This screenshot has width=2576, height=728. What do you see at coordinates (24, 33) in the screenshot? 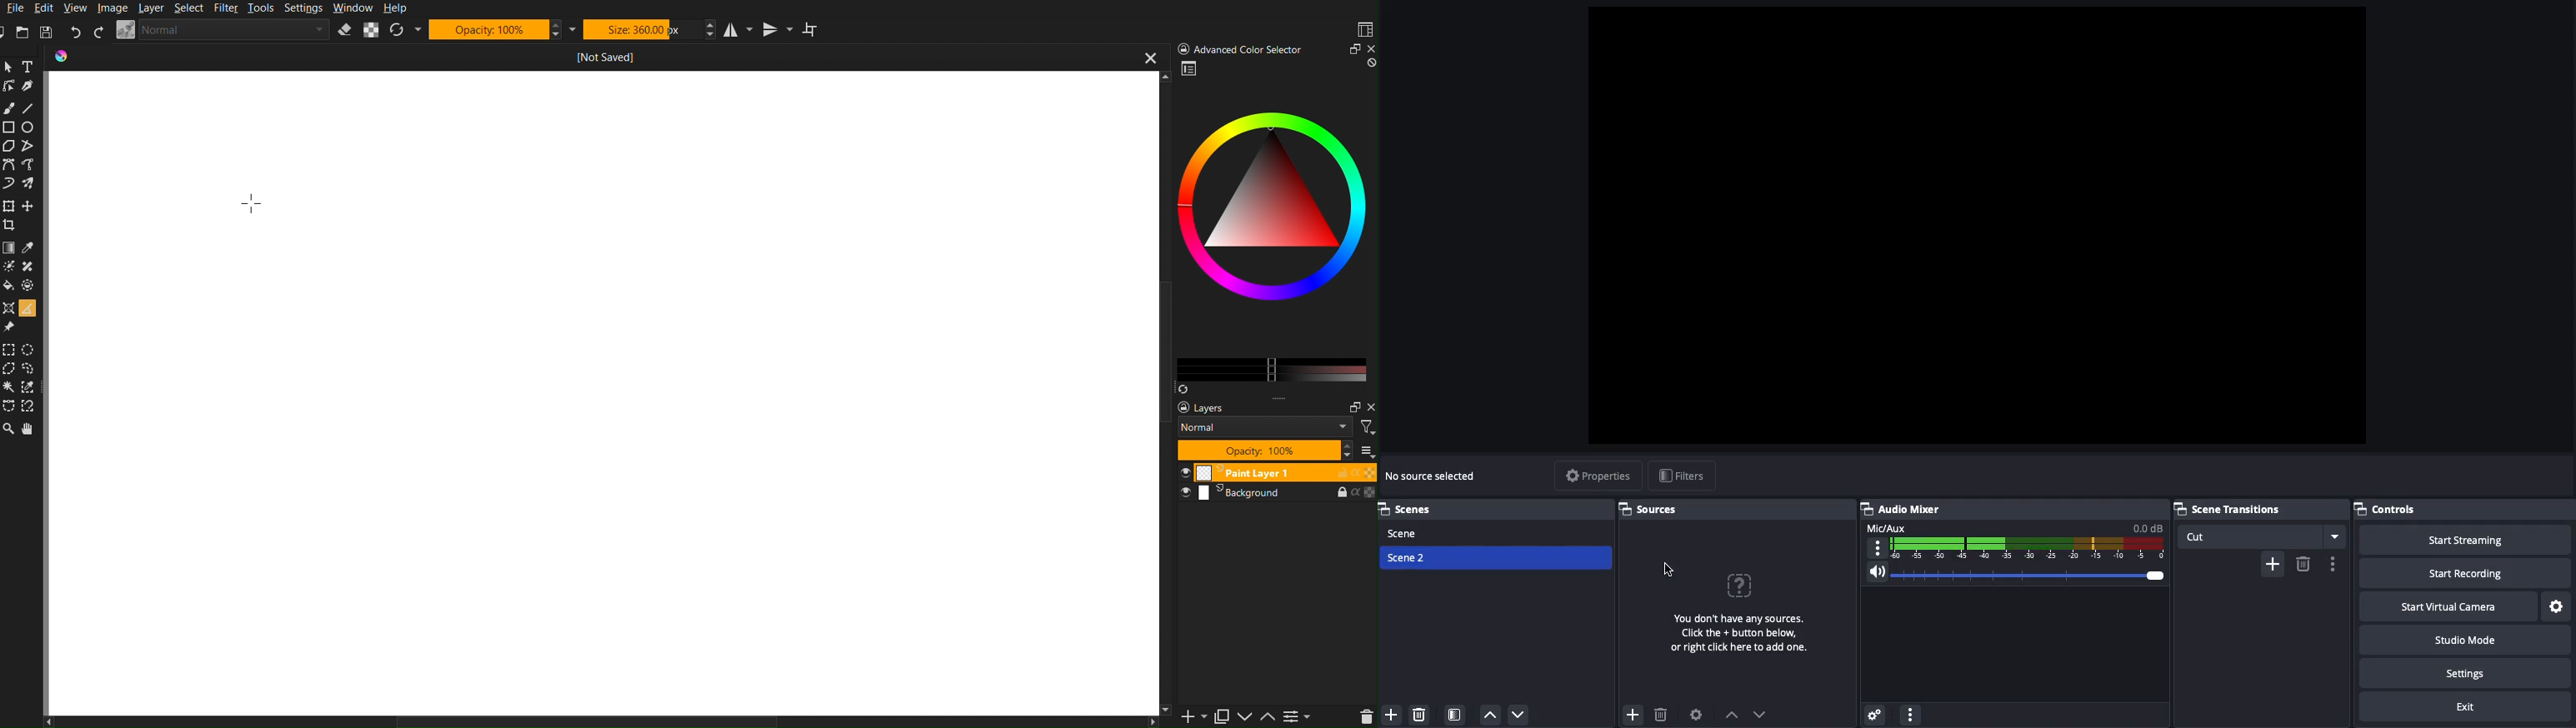
I see `Open` at bounding box center [24, 33].